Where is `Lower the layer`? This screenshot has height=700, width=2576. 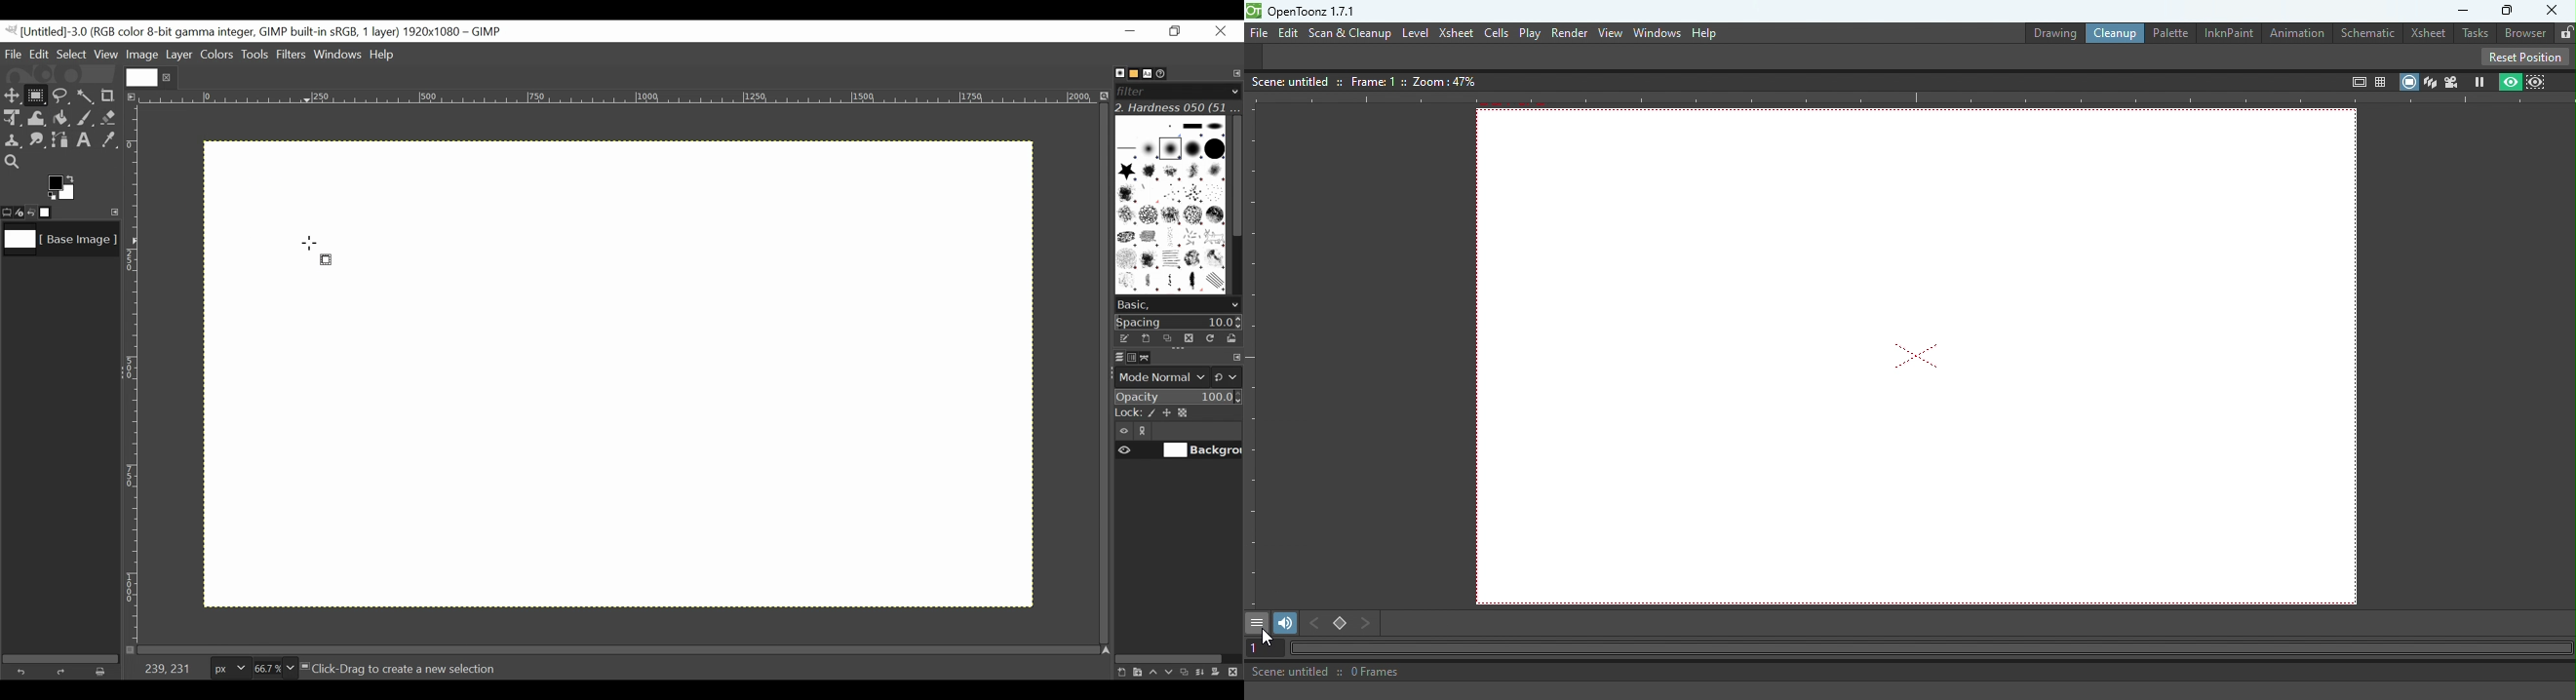
Lower the layer is located at coordinates (1170, 671).